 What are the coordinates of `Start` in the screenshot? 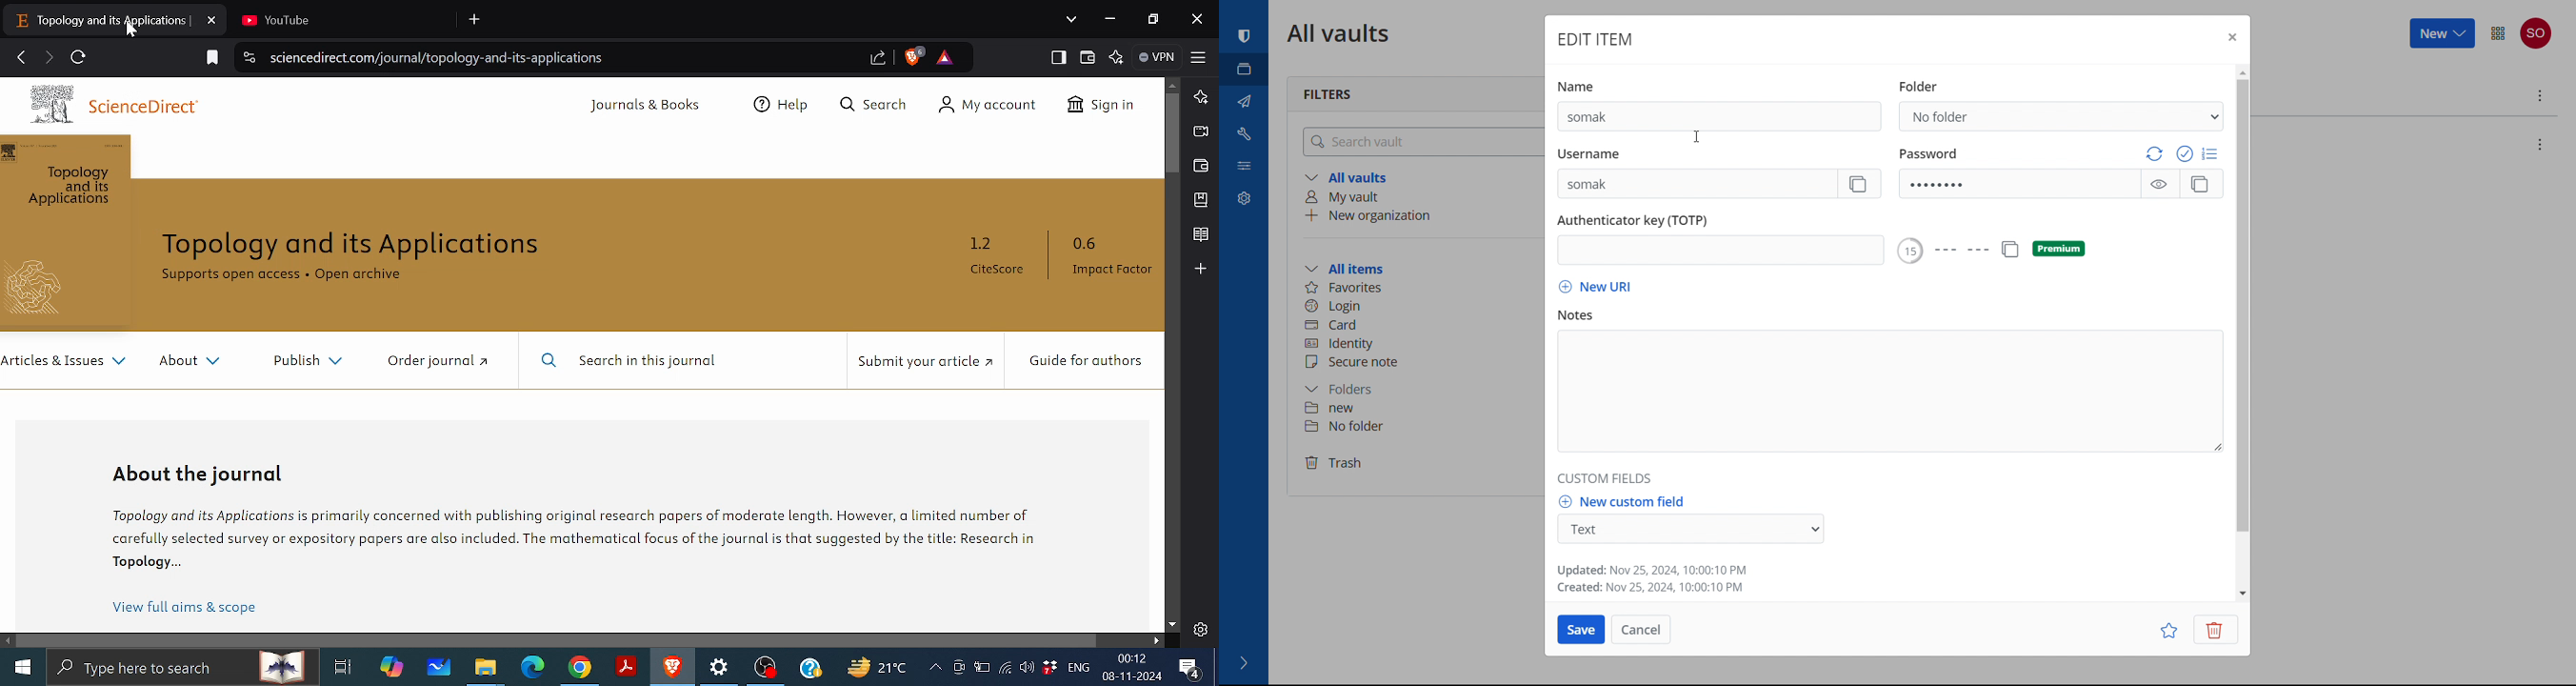 It's located at (21, 664).